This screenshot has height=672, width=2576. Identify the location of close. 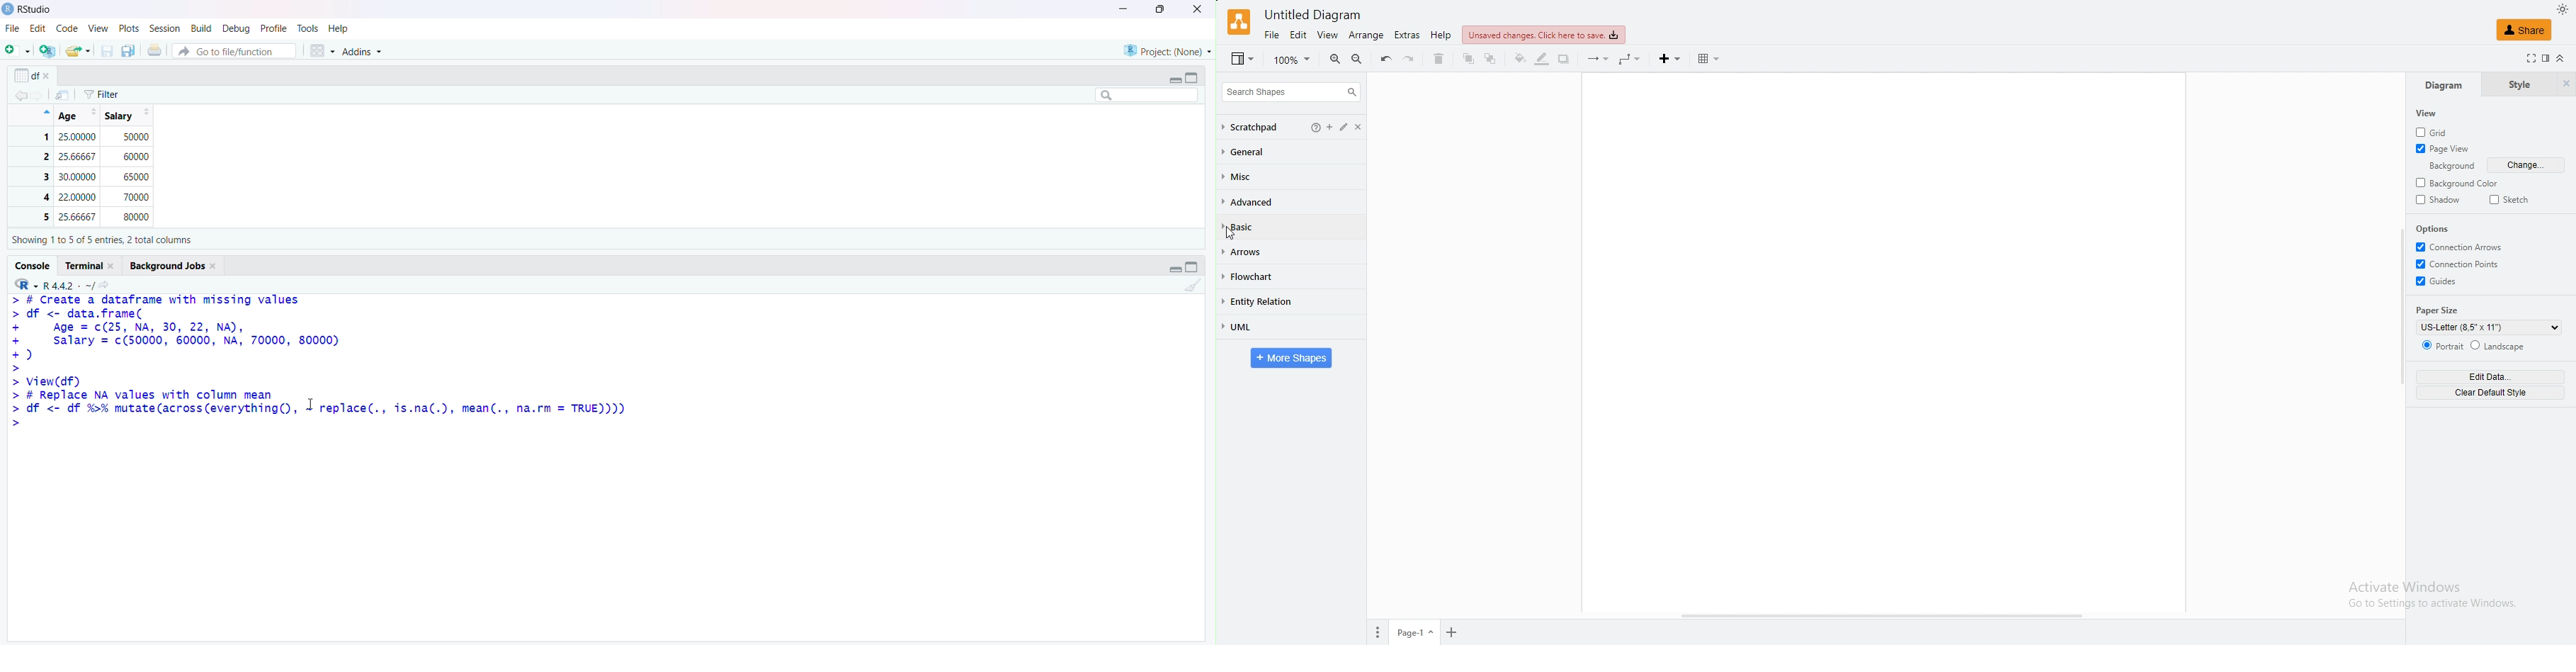
(1365, 127).